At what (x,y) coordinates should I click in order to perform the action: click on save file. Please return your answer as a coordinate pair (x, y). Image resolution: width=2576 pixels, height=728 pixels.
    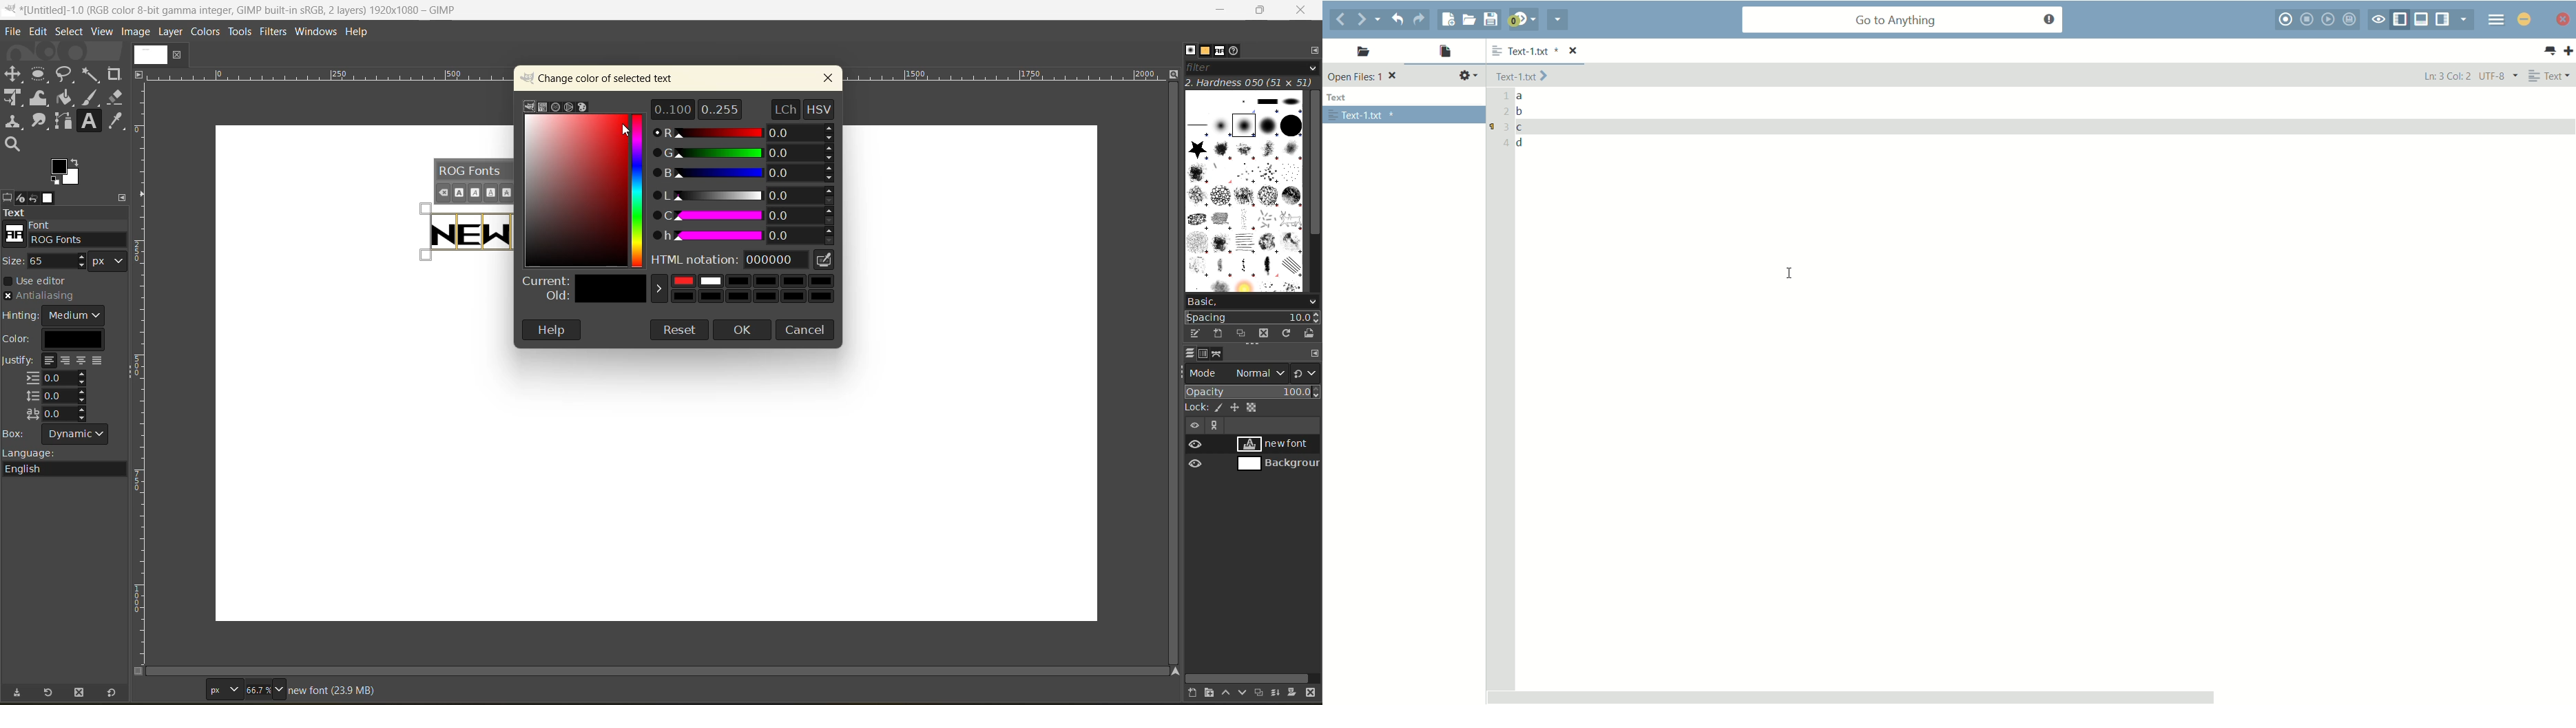
    Looking at the image, I should click on (1493, 19).